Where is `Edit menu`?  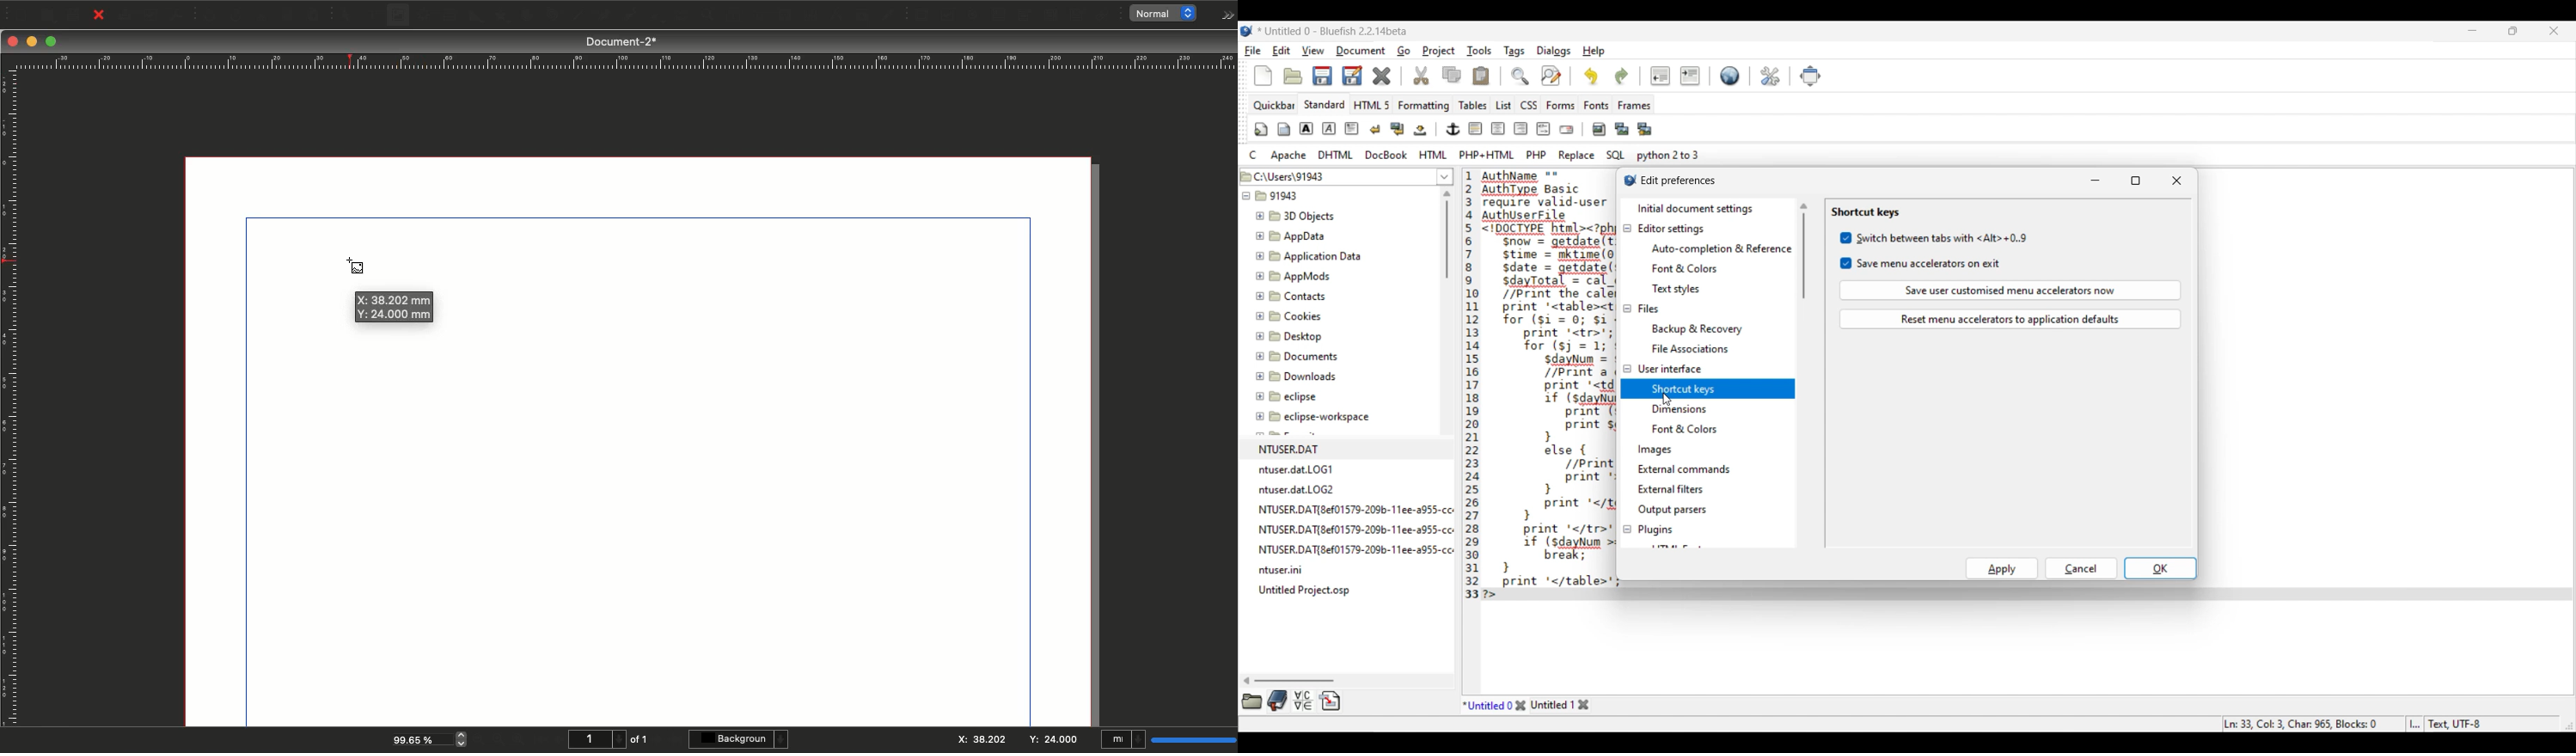
Edit menu is located at coordinates (1281, 51).